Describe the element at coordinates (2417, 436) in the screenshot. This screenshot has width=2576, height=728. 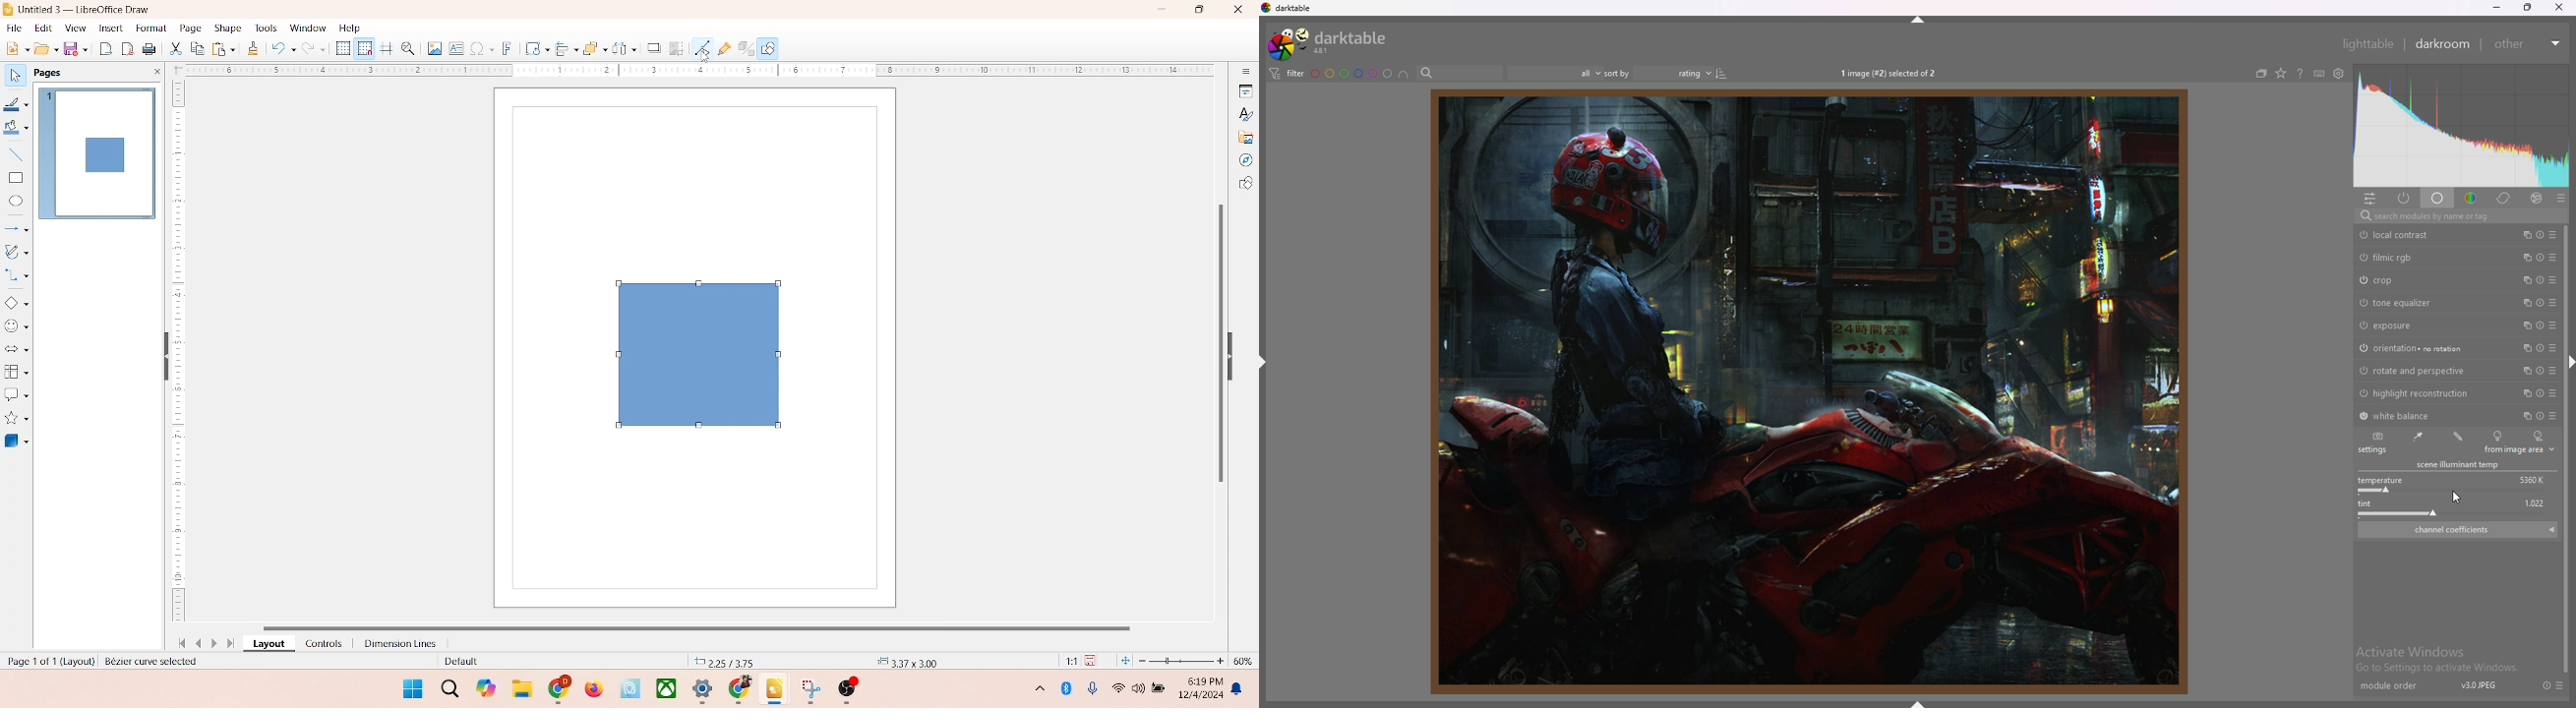
I see `from image area` at that location.